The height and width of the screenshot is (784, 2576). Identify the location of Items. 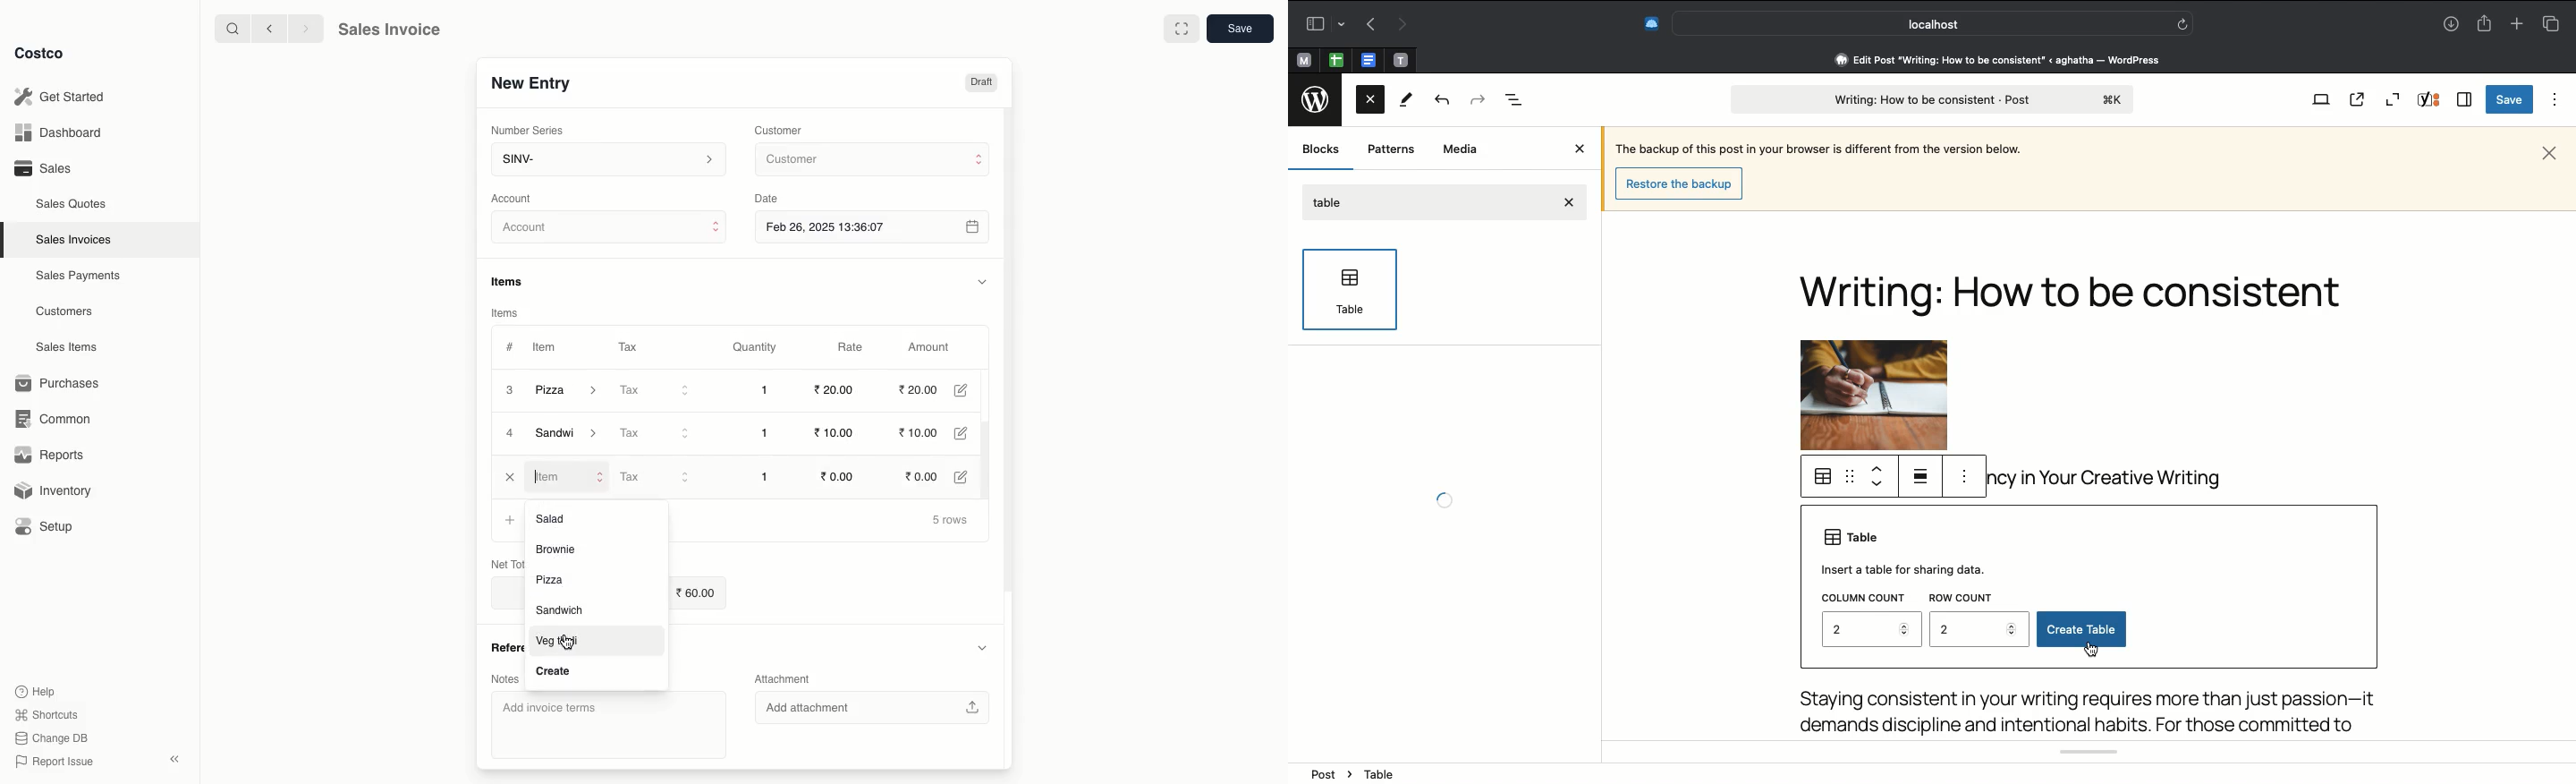
(513, 281).